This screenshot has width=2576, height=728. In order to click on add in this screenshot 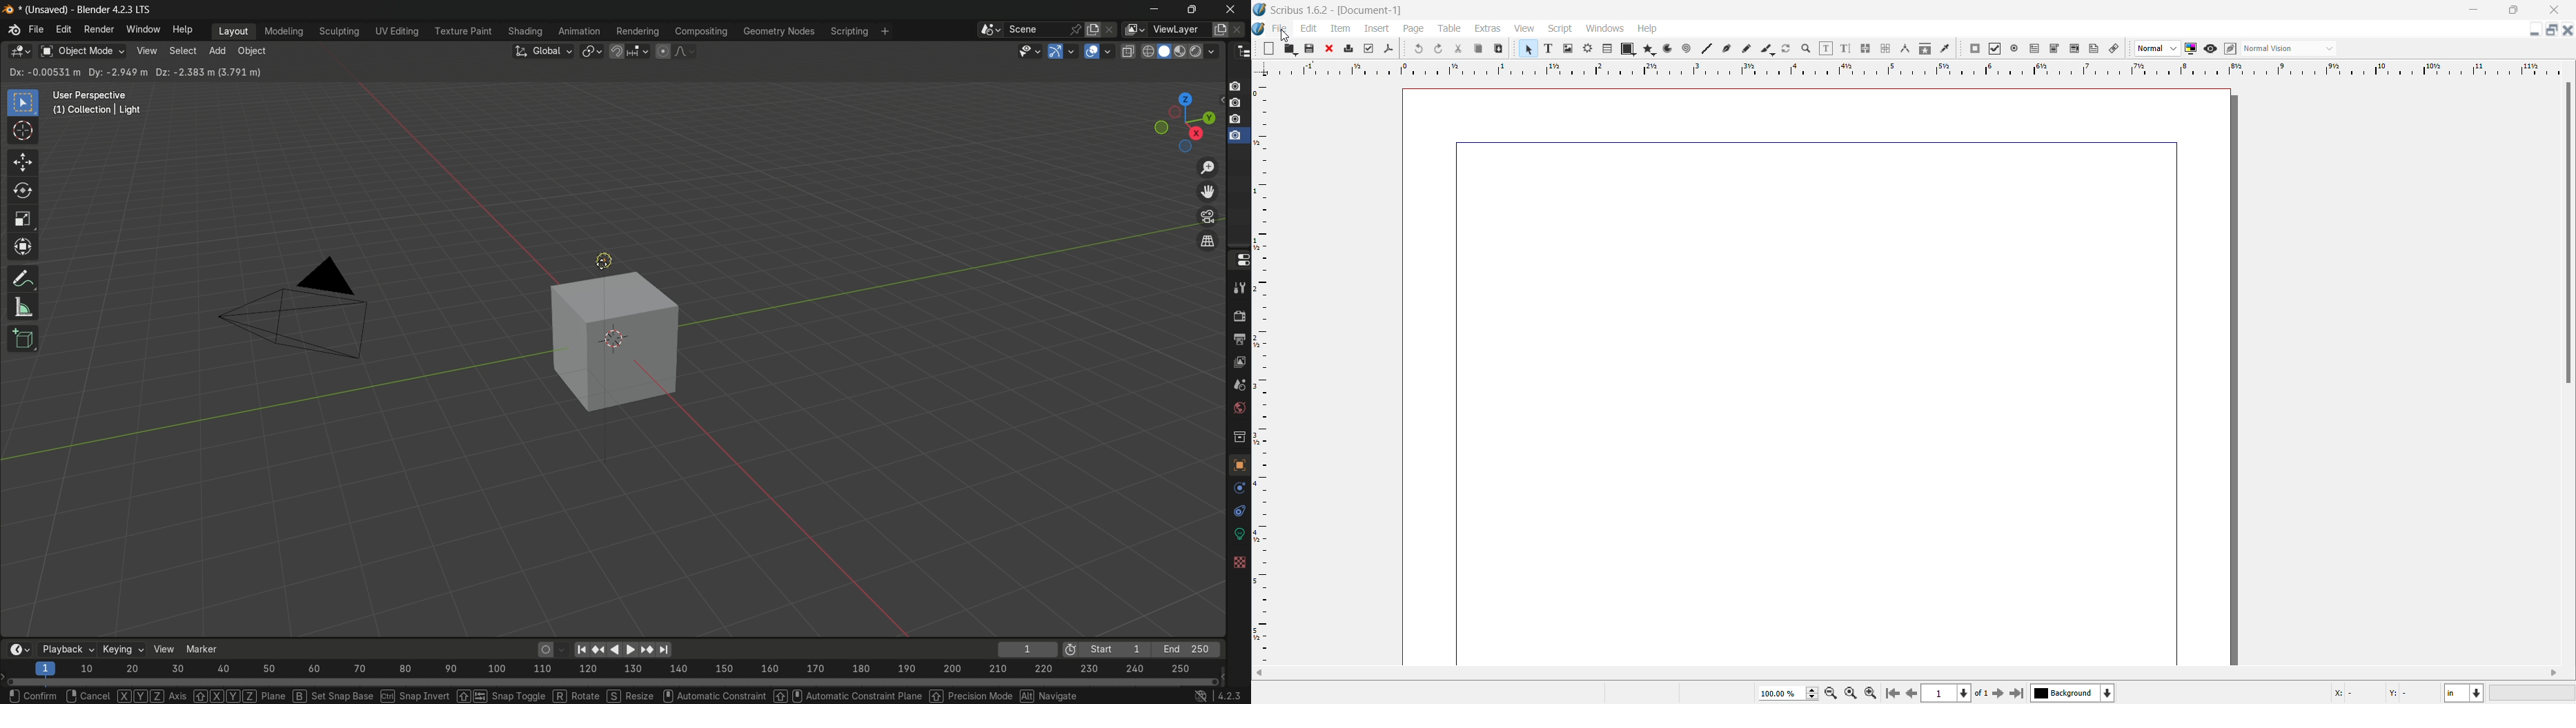, I will do `click(218, 51)`.